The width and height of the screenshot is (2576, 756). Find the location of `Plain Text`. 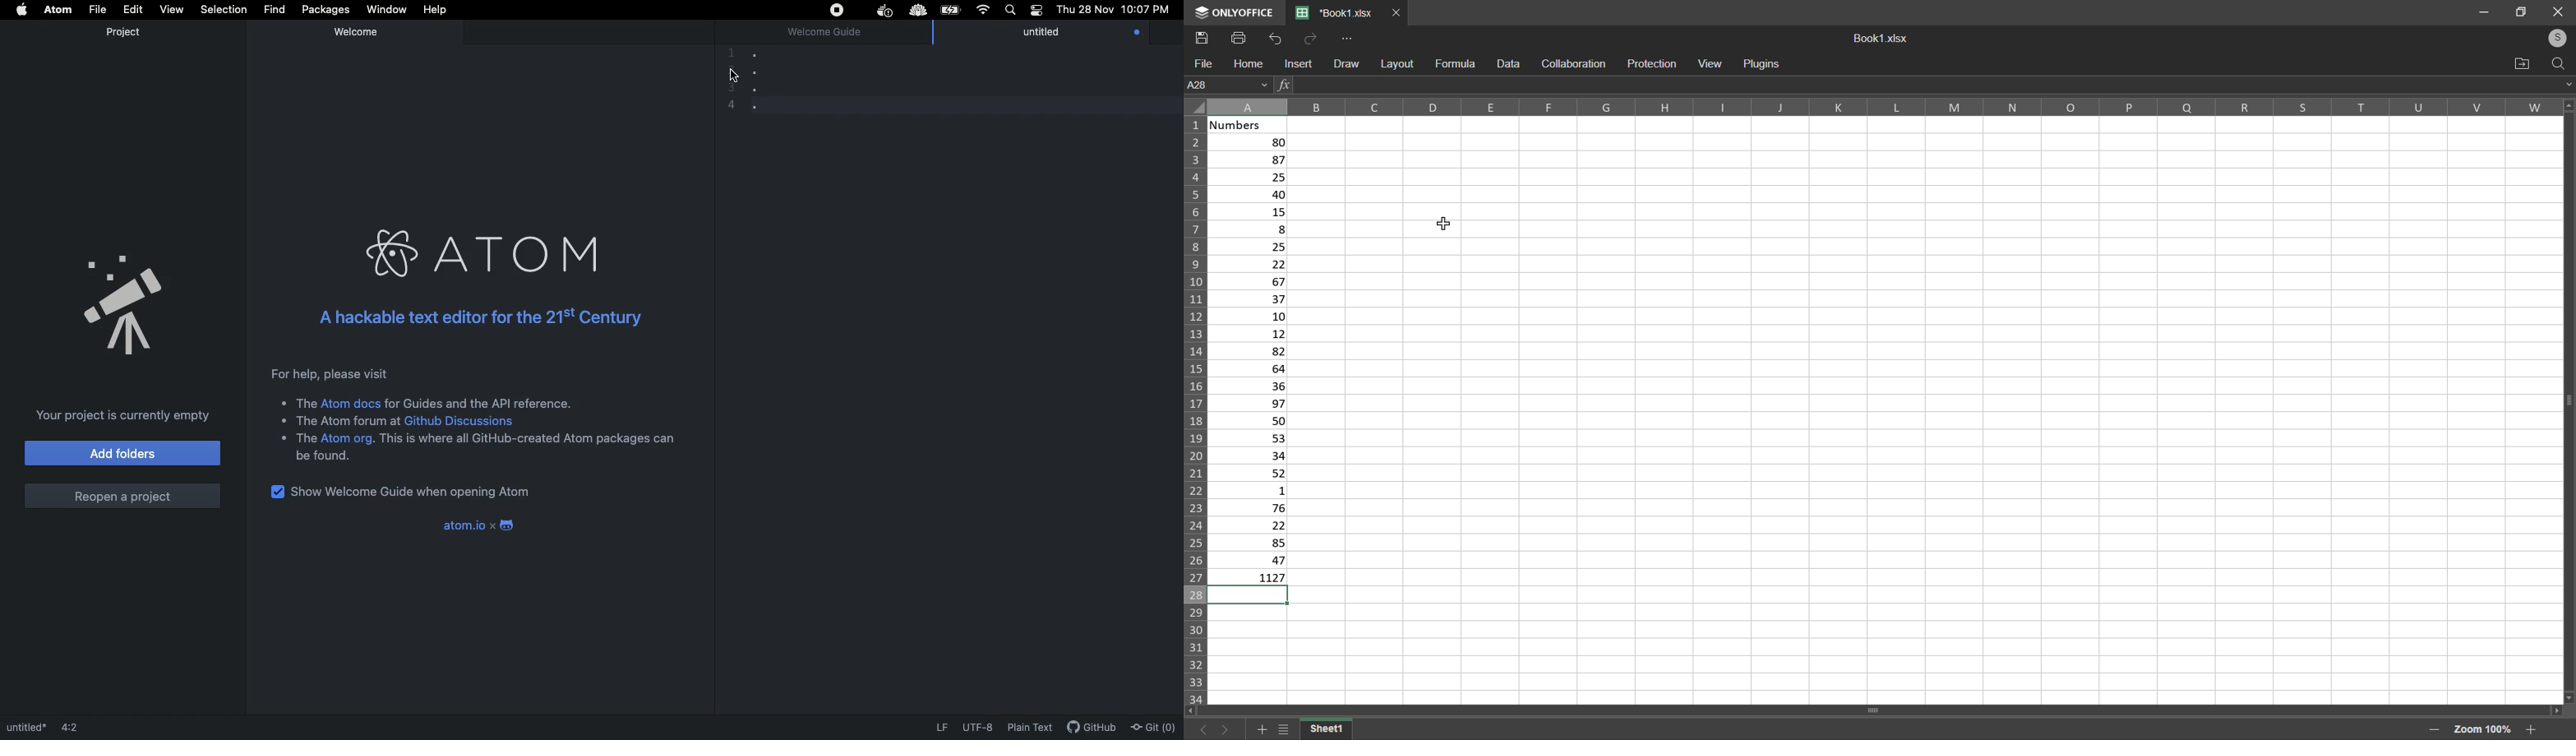

Plain Text is located at coordinates (1029, 728).